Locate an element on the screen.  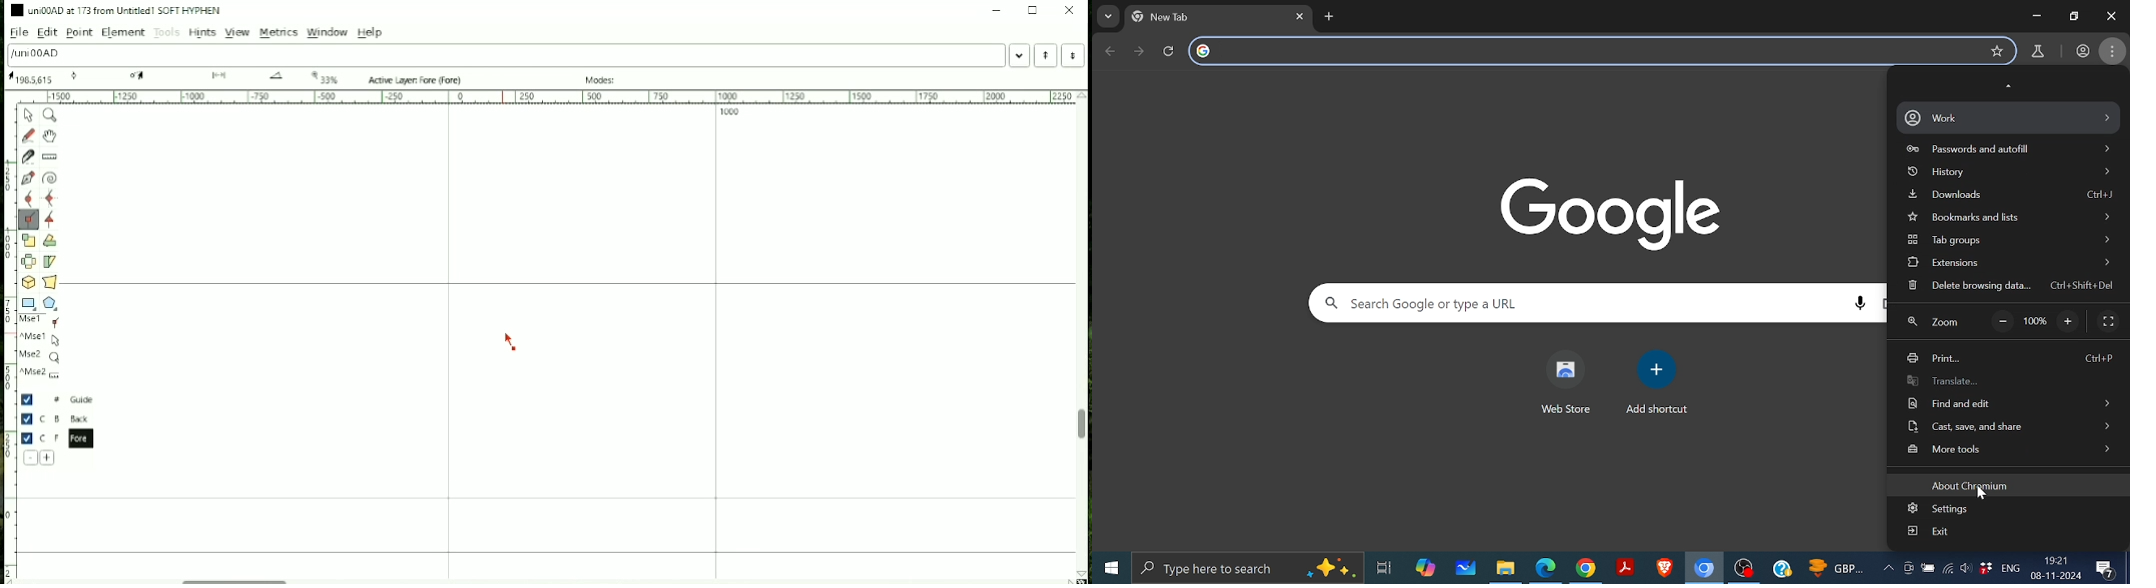
Downloads ctrl+j is located at coordinates (2012, 197).